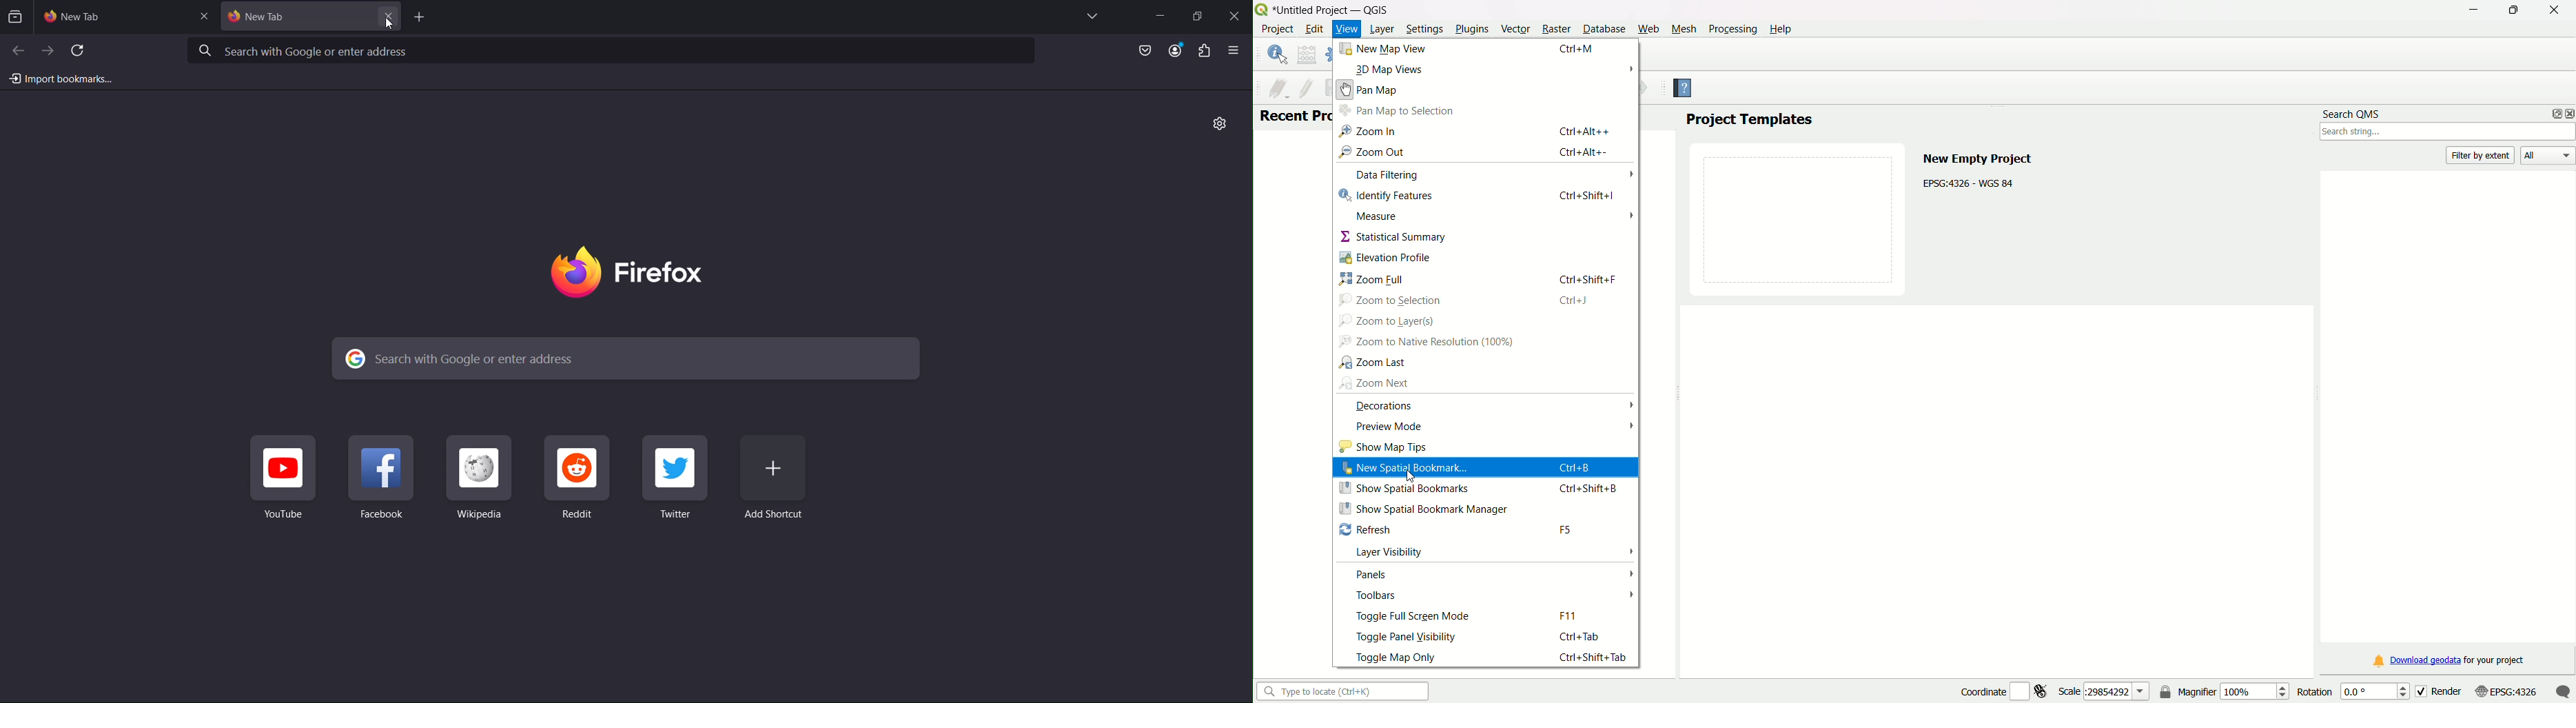 This screenshot has width=2576, height=728. I want to click on decorations, so click(1384, 405).